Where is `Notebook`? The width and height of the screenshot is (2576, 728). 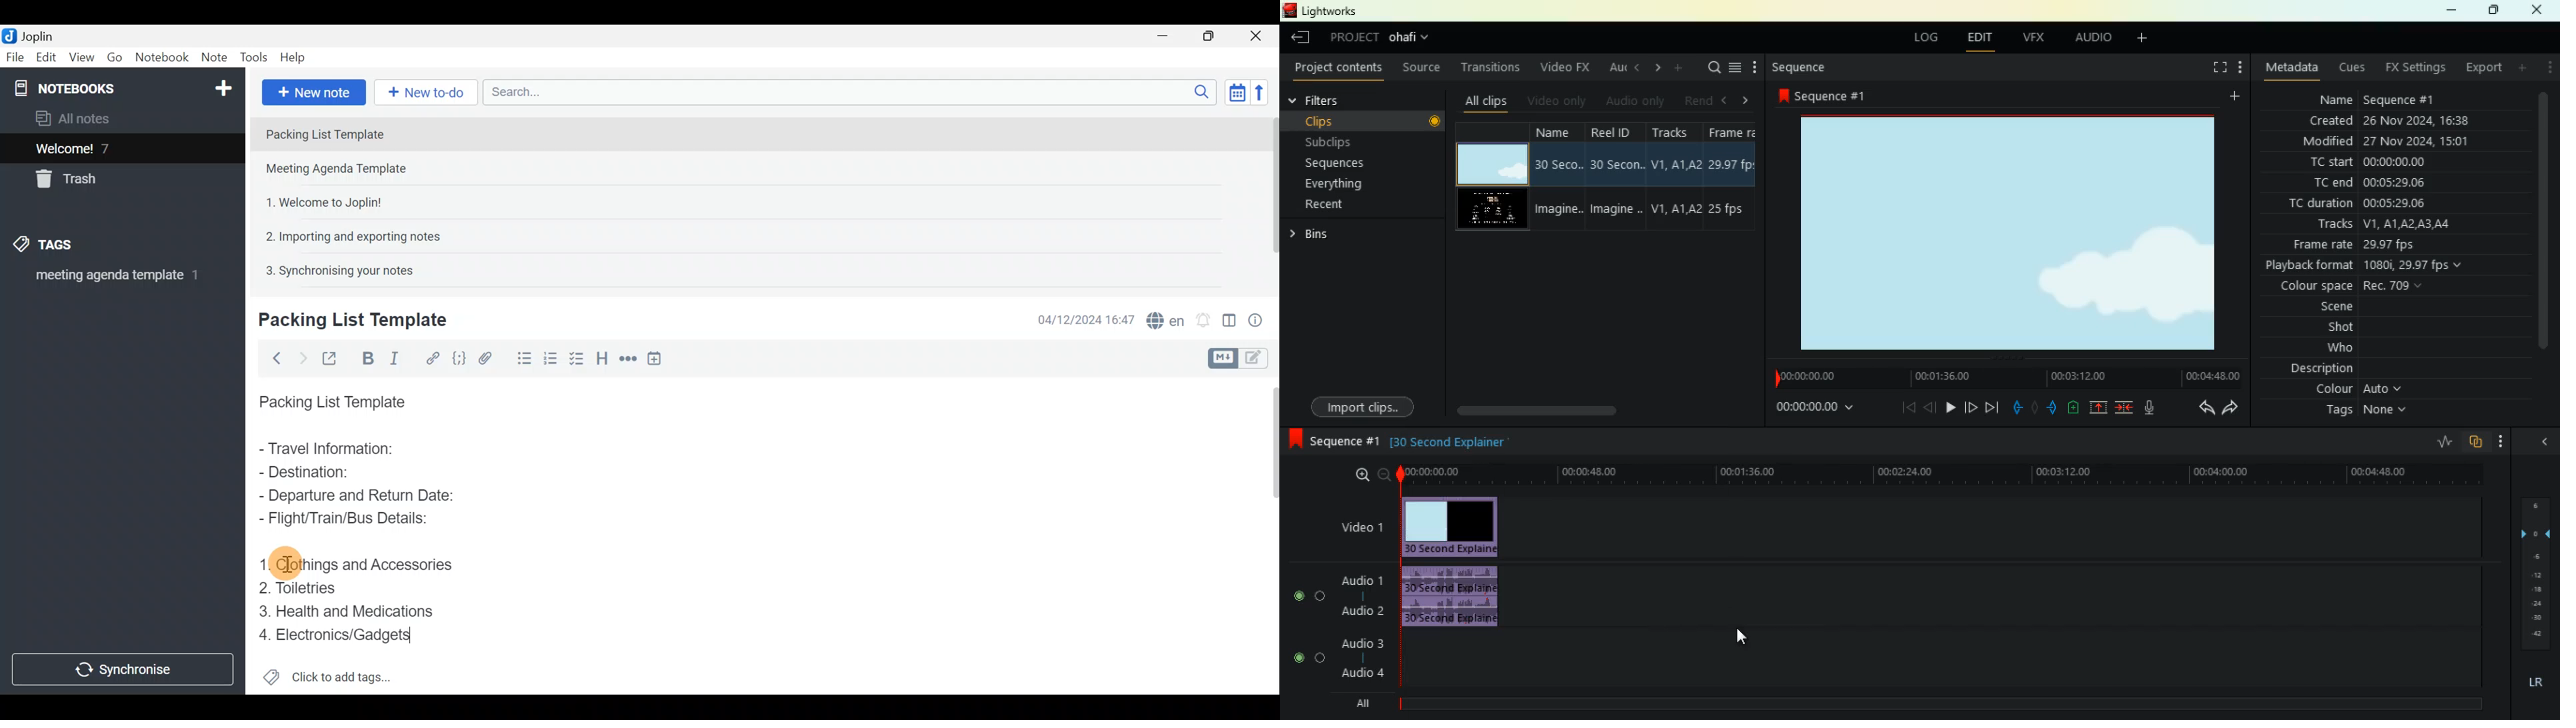 Notebook is located at coordinates (121, 87).